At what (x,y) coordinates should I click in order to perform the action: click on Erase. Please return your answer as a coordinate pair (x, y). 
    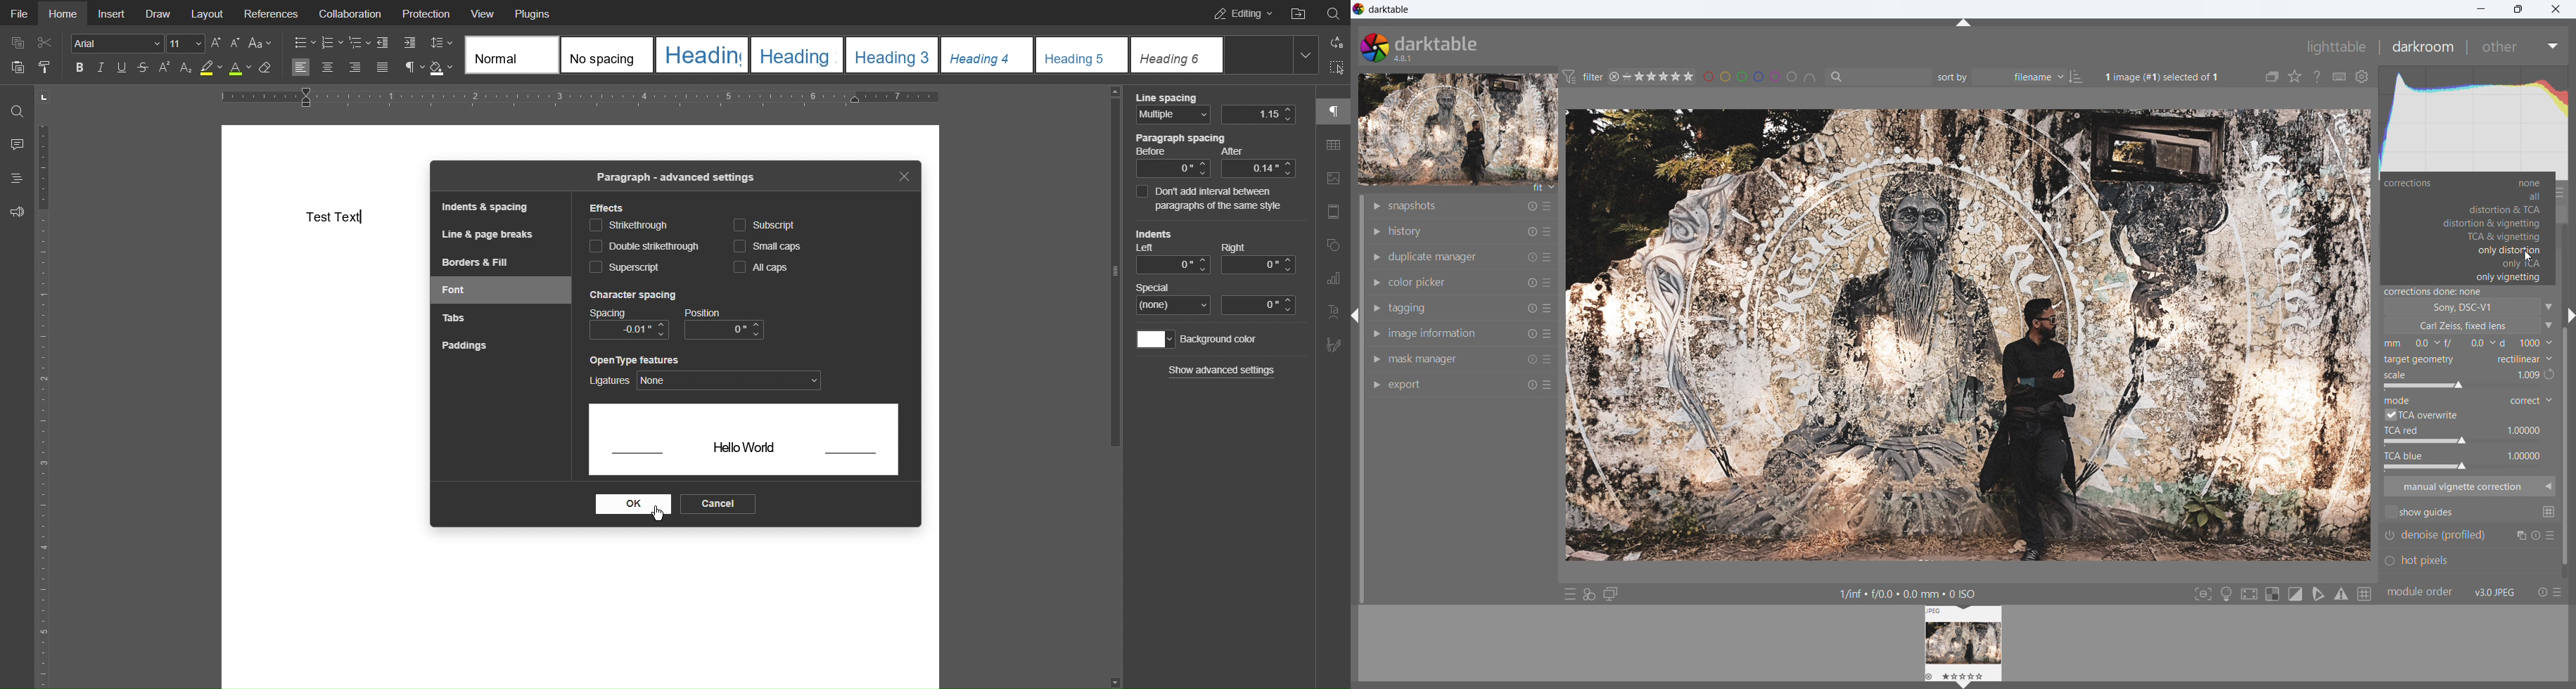
    Looking at the image, I should click on (265, 69).